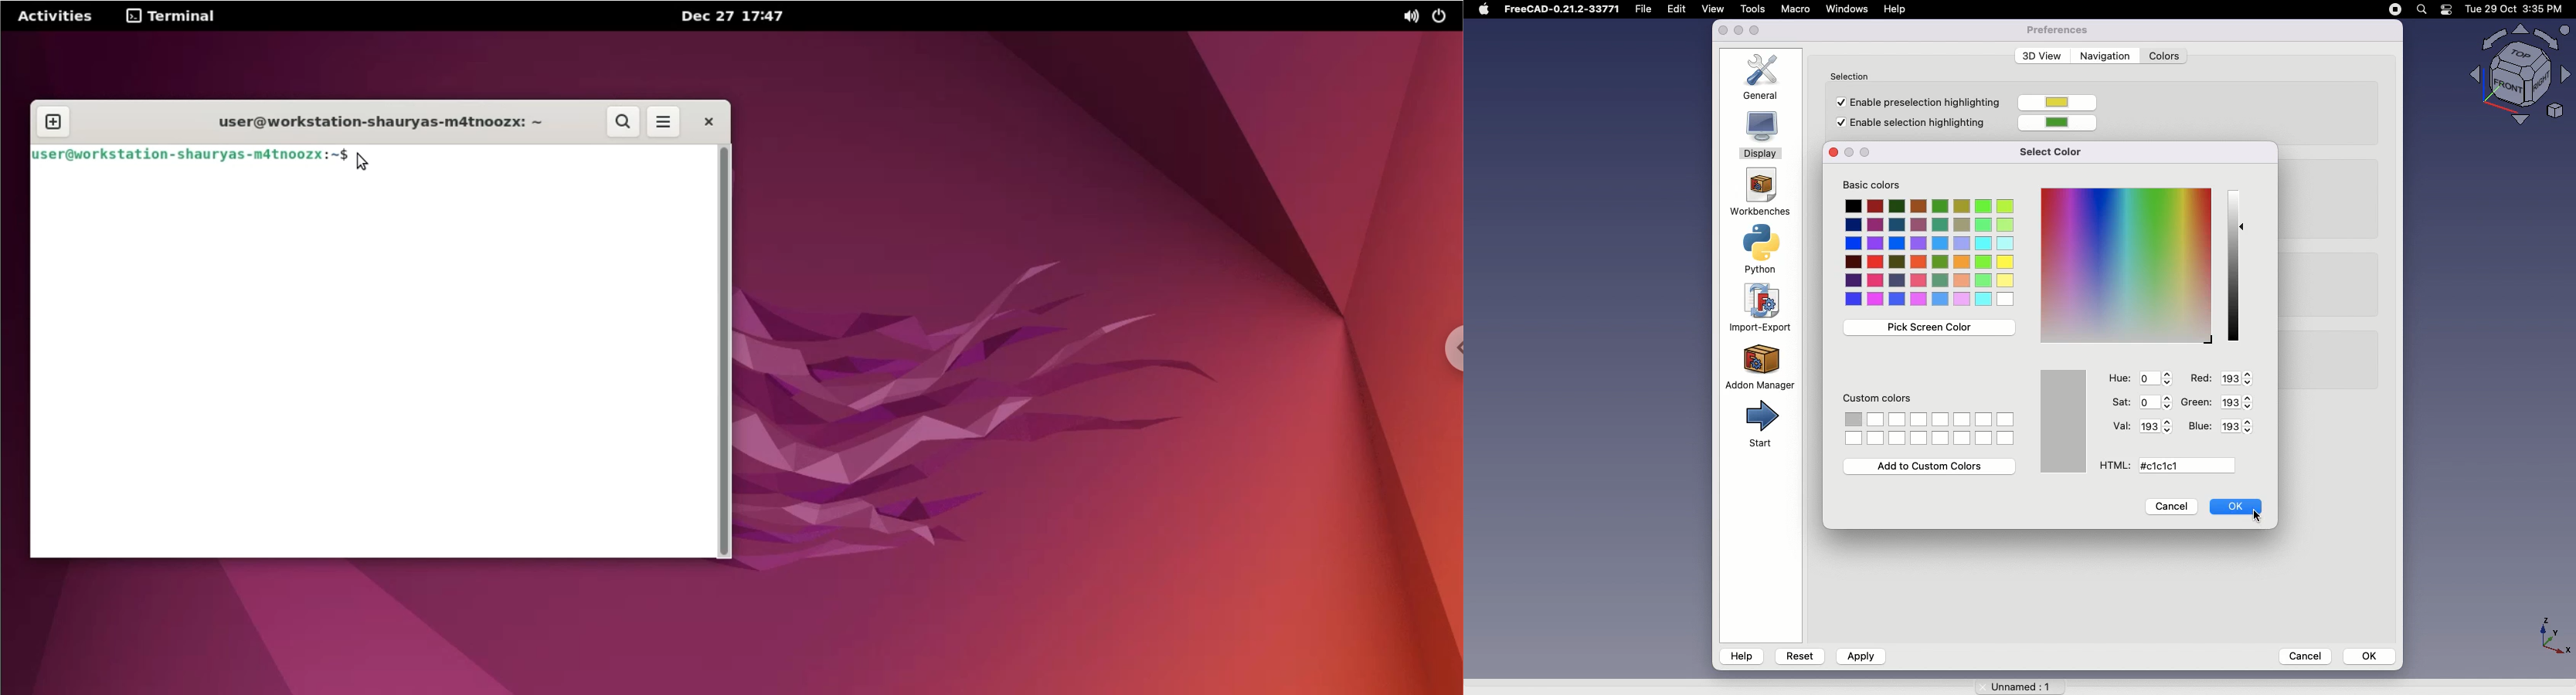  I want to click on Apply, so click(1860, 656).